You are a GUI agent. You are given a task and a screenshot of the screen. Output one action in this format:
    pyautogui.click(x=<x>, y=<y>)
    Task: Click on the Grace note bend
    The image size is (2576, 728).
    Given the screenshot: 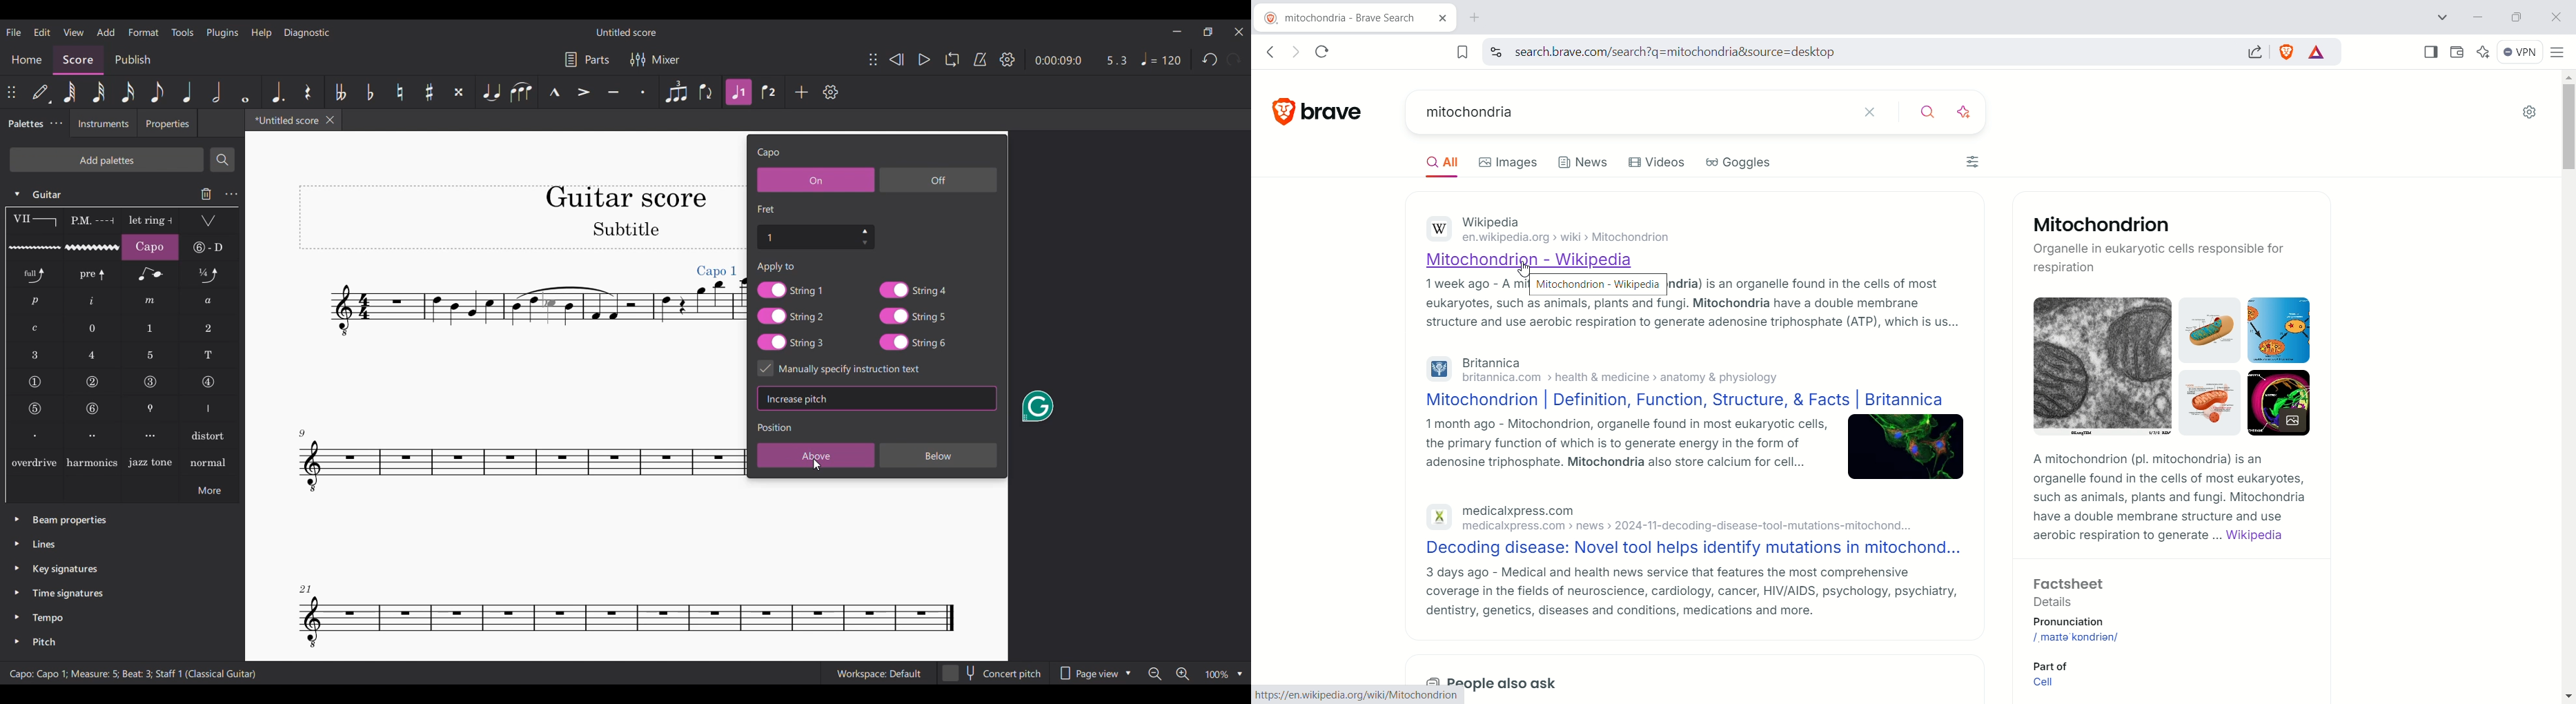 What is the action you would take?
    pyautogui.click(x=151, y=274)
    